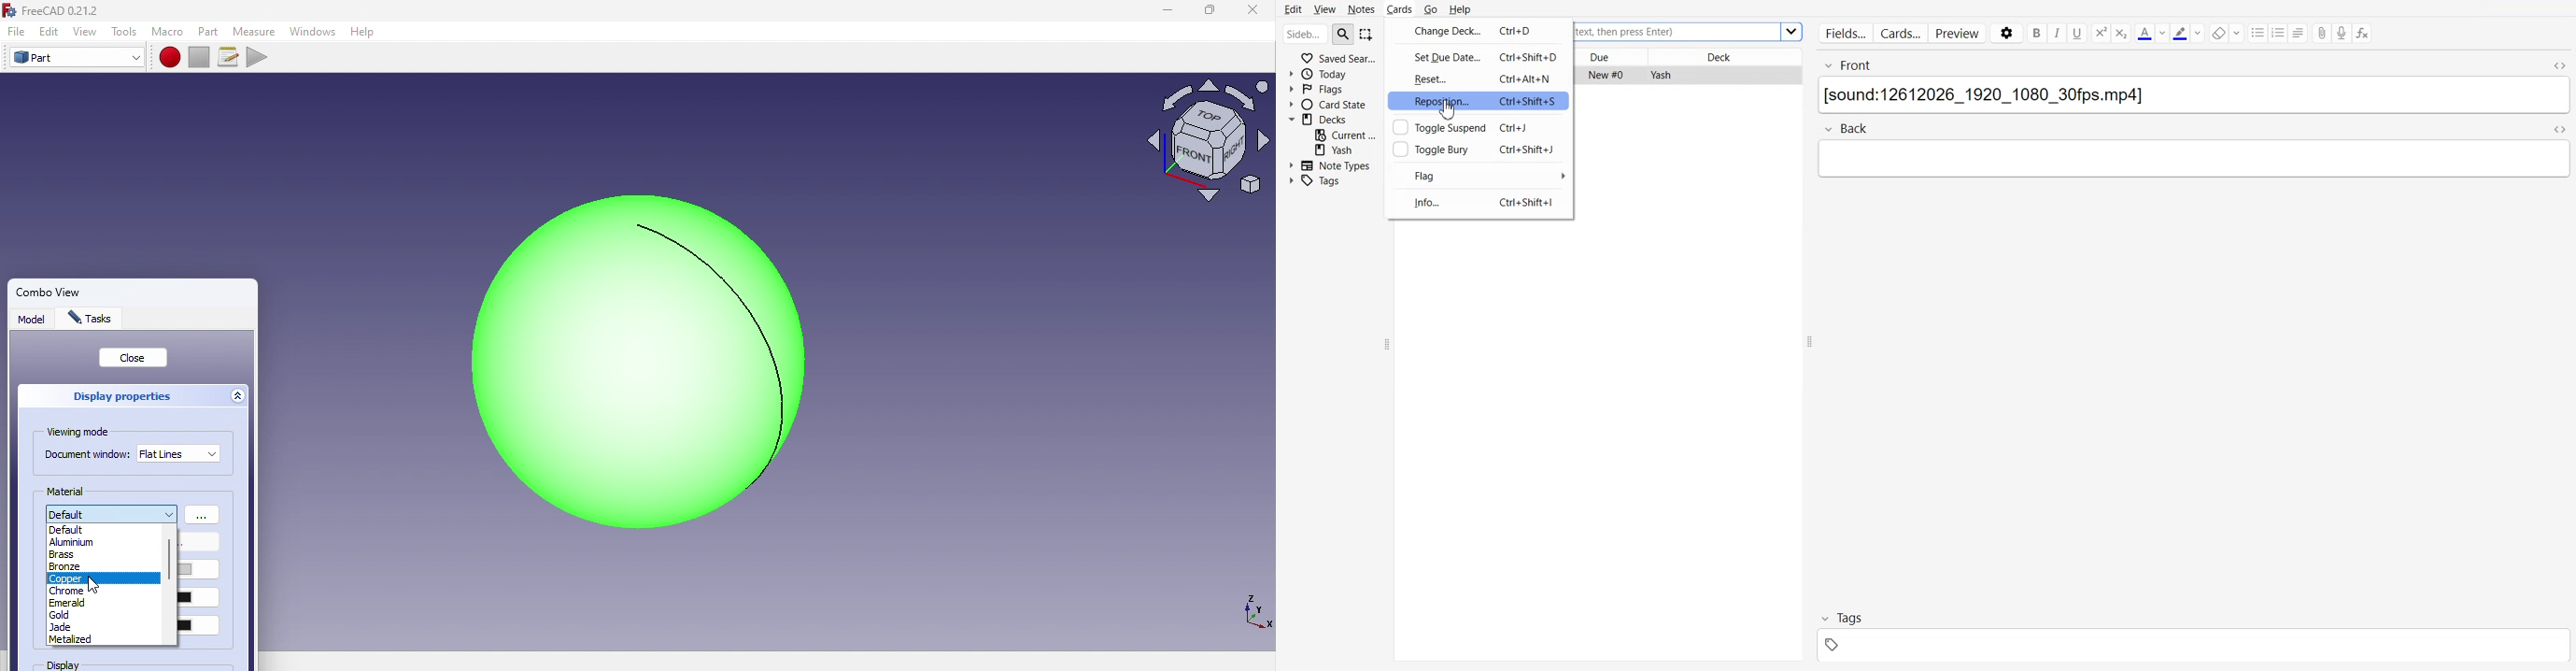  Describe the element at coordinates (2036, 33) in the screenshot. I see `Bold` at that location.